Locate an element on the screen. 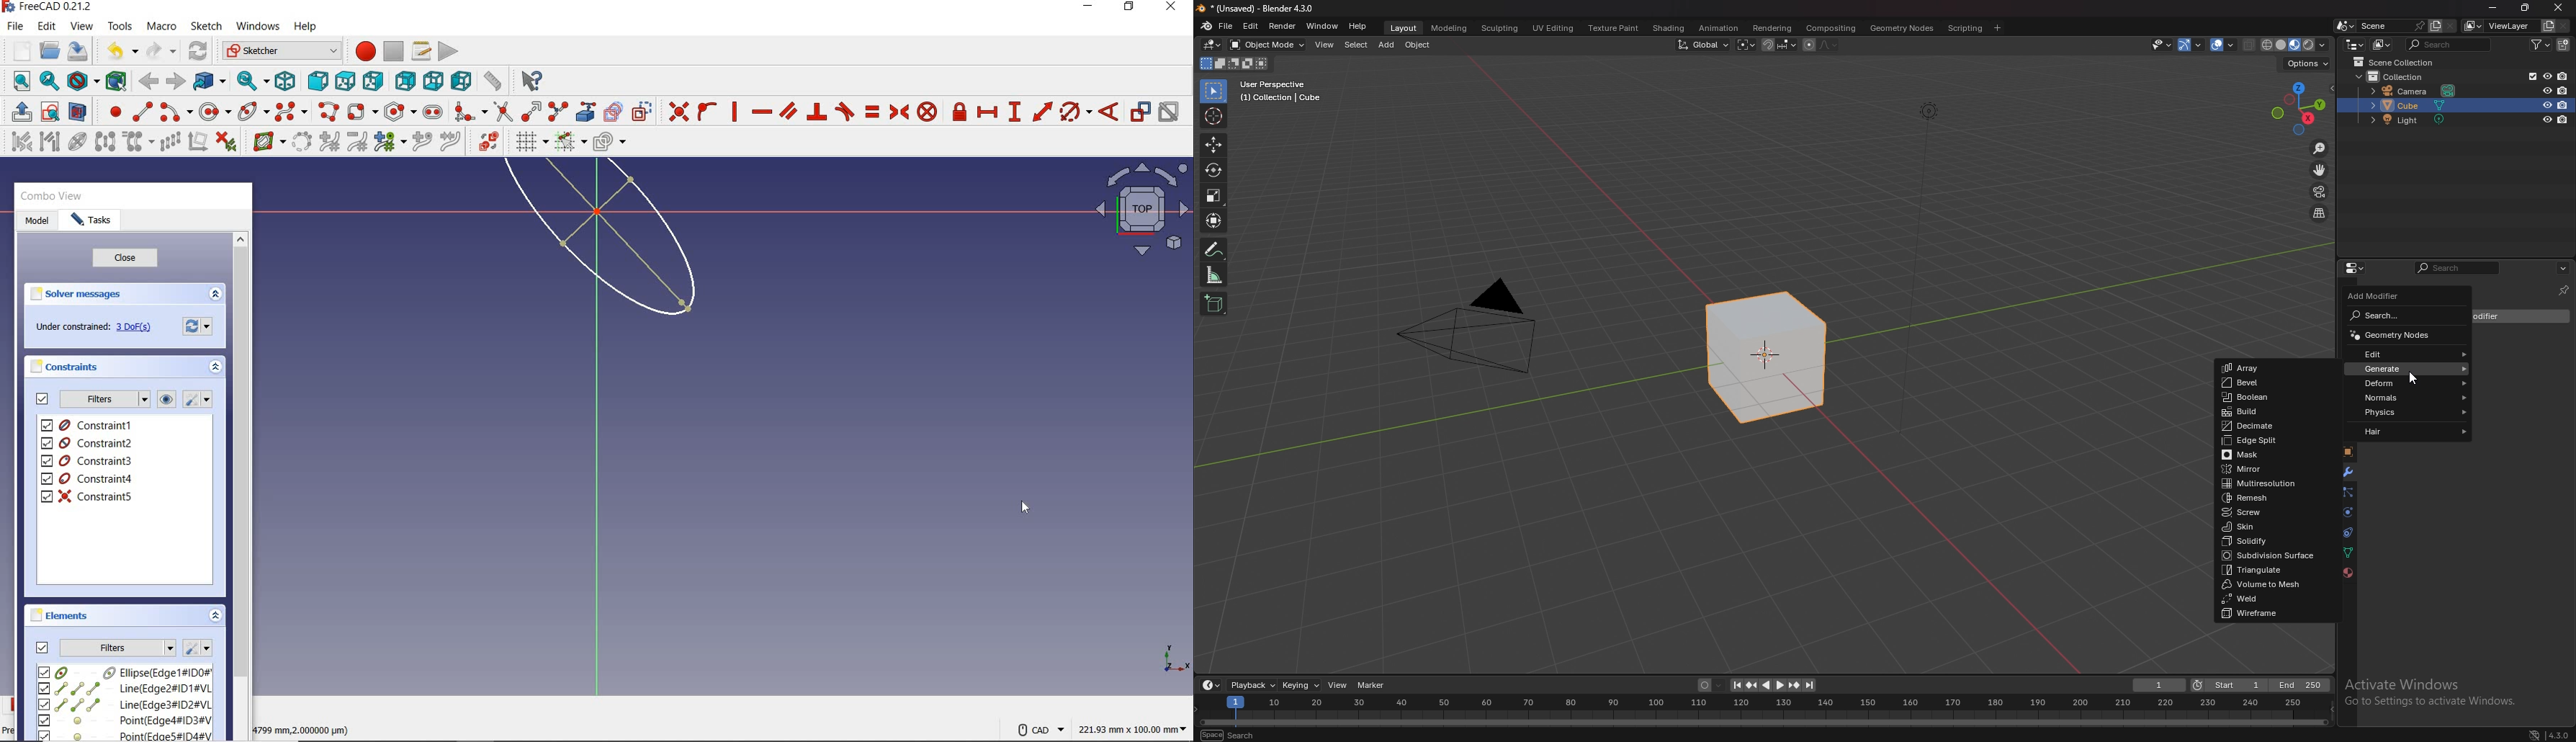 The image size is (2576, 756). constraints is located at coordinates (68, 366).